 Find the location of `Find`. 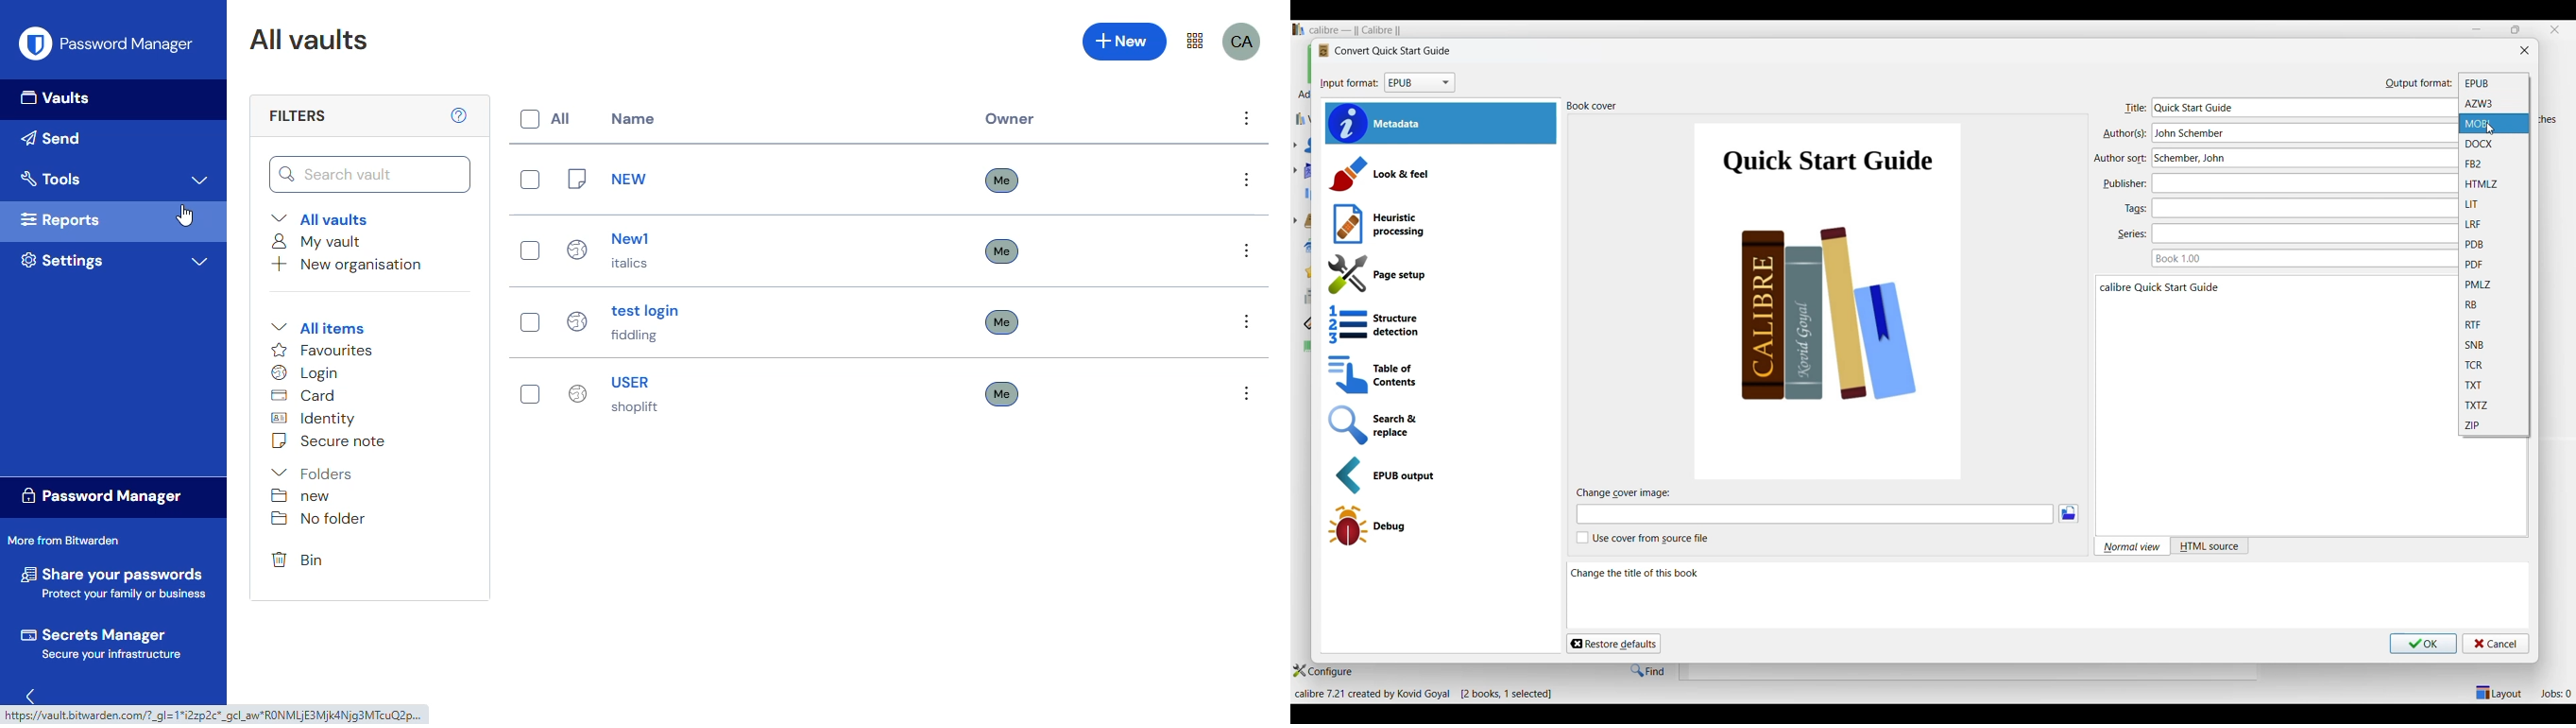

Find is located at coordinates (1649, 670).